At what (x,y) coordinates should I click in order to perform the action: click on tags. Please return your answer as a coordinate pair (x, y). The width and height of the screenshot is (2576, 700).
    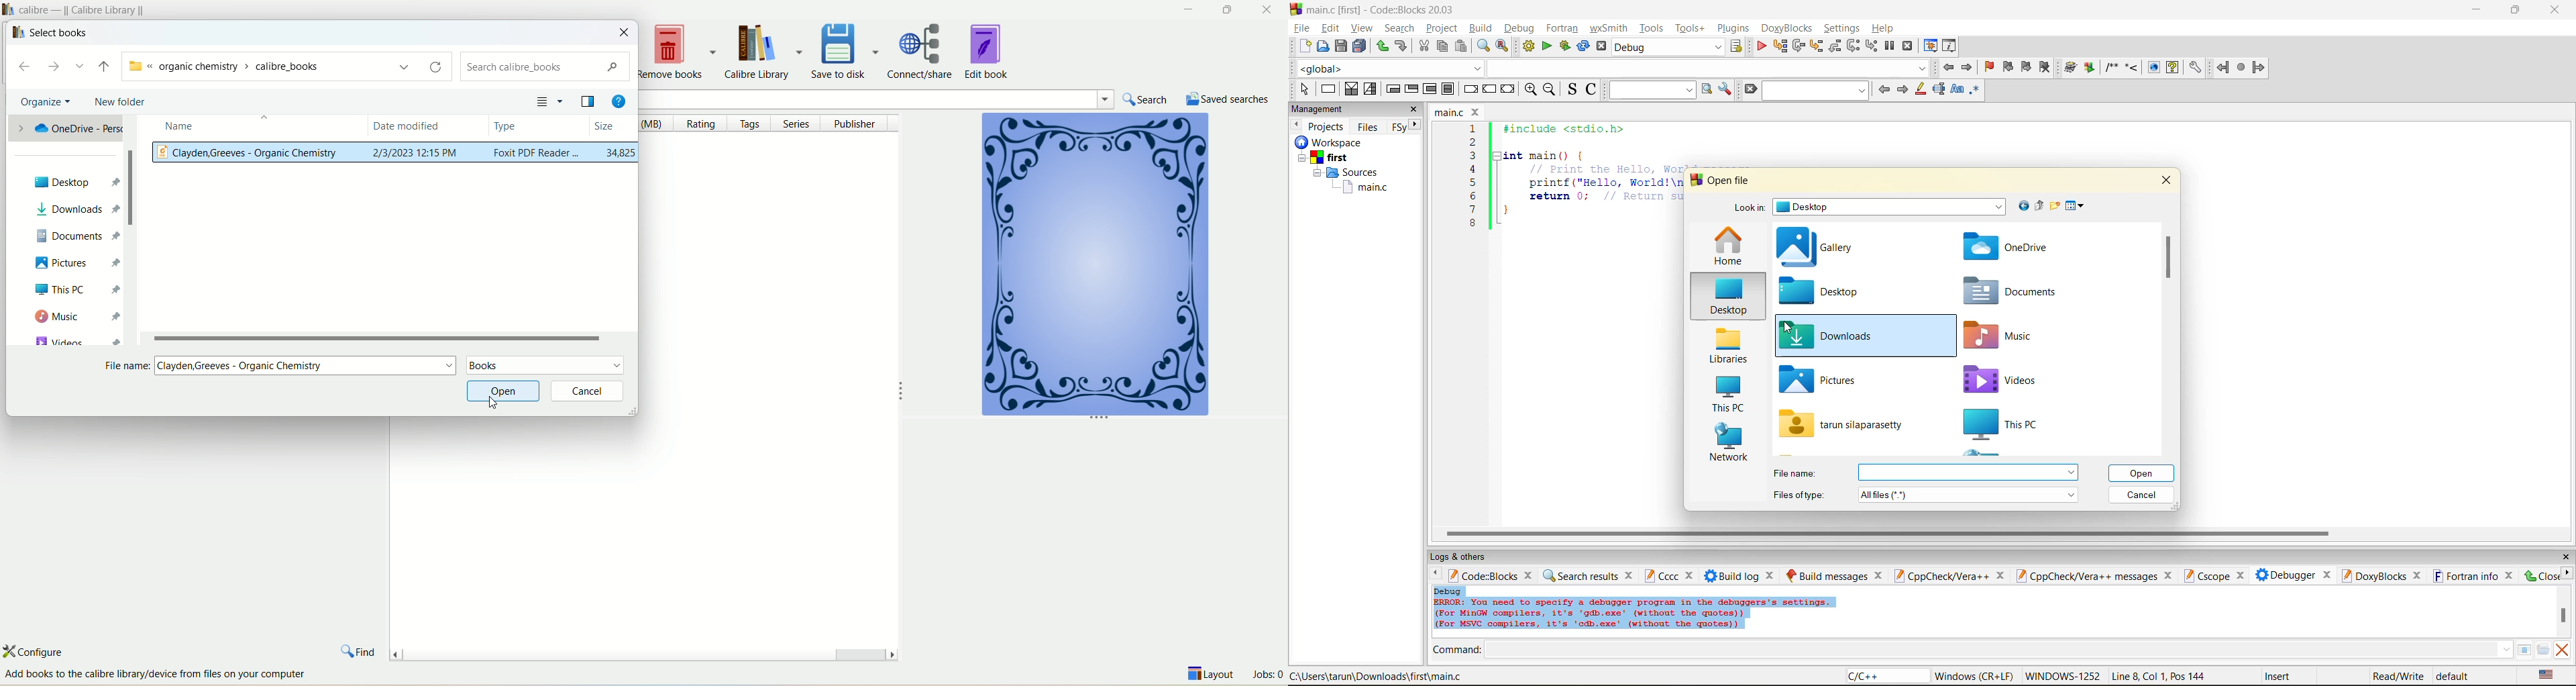
    Looking at the image, I should click on (752, 124).